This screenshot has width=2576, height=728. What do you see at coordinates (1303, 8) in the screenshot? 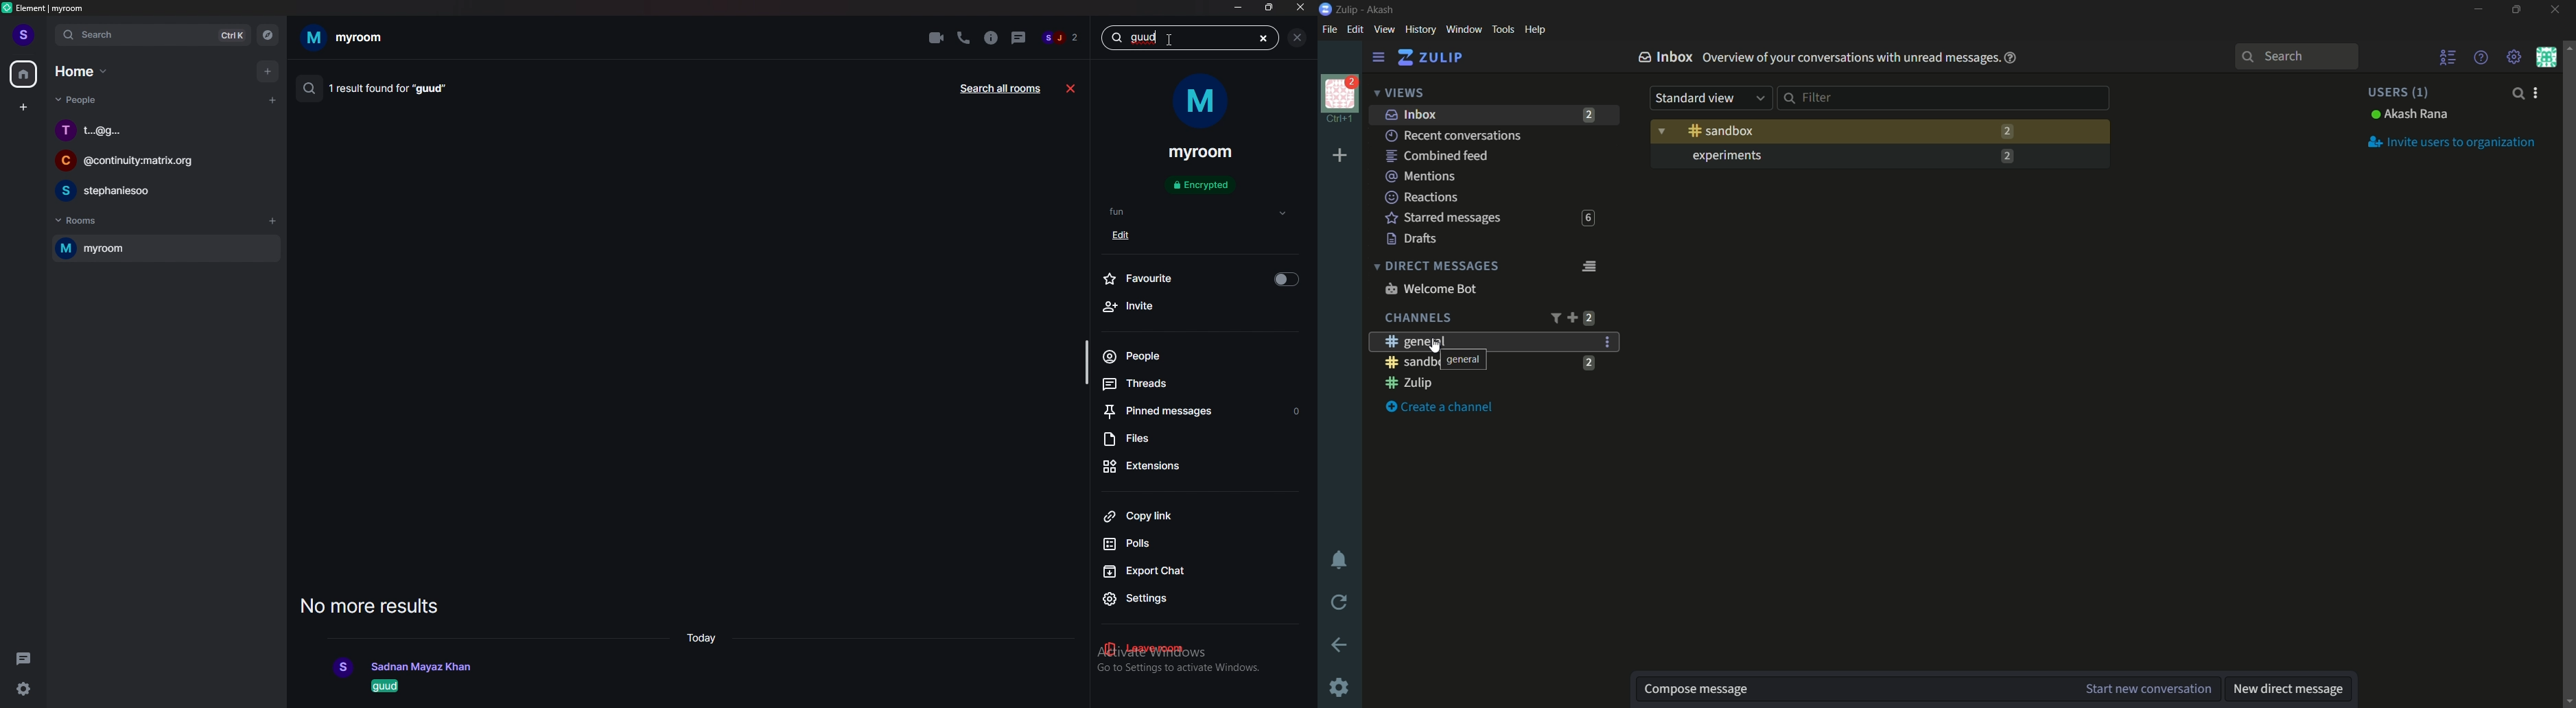
I see `close` at bounding box center [1303, 8].